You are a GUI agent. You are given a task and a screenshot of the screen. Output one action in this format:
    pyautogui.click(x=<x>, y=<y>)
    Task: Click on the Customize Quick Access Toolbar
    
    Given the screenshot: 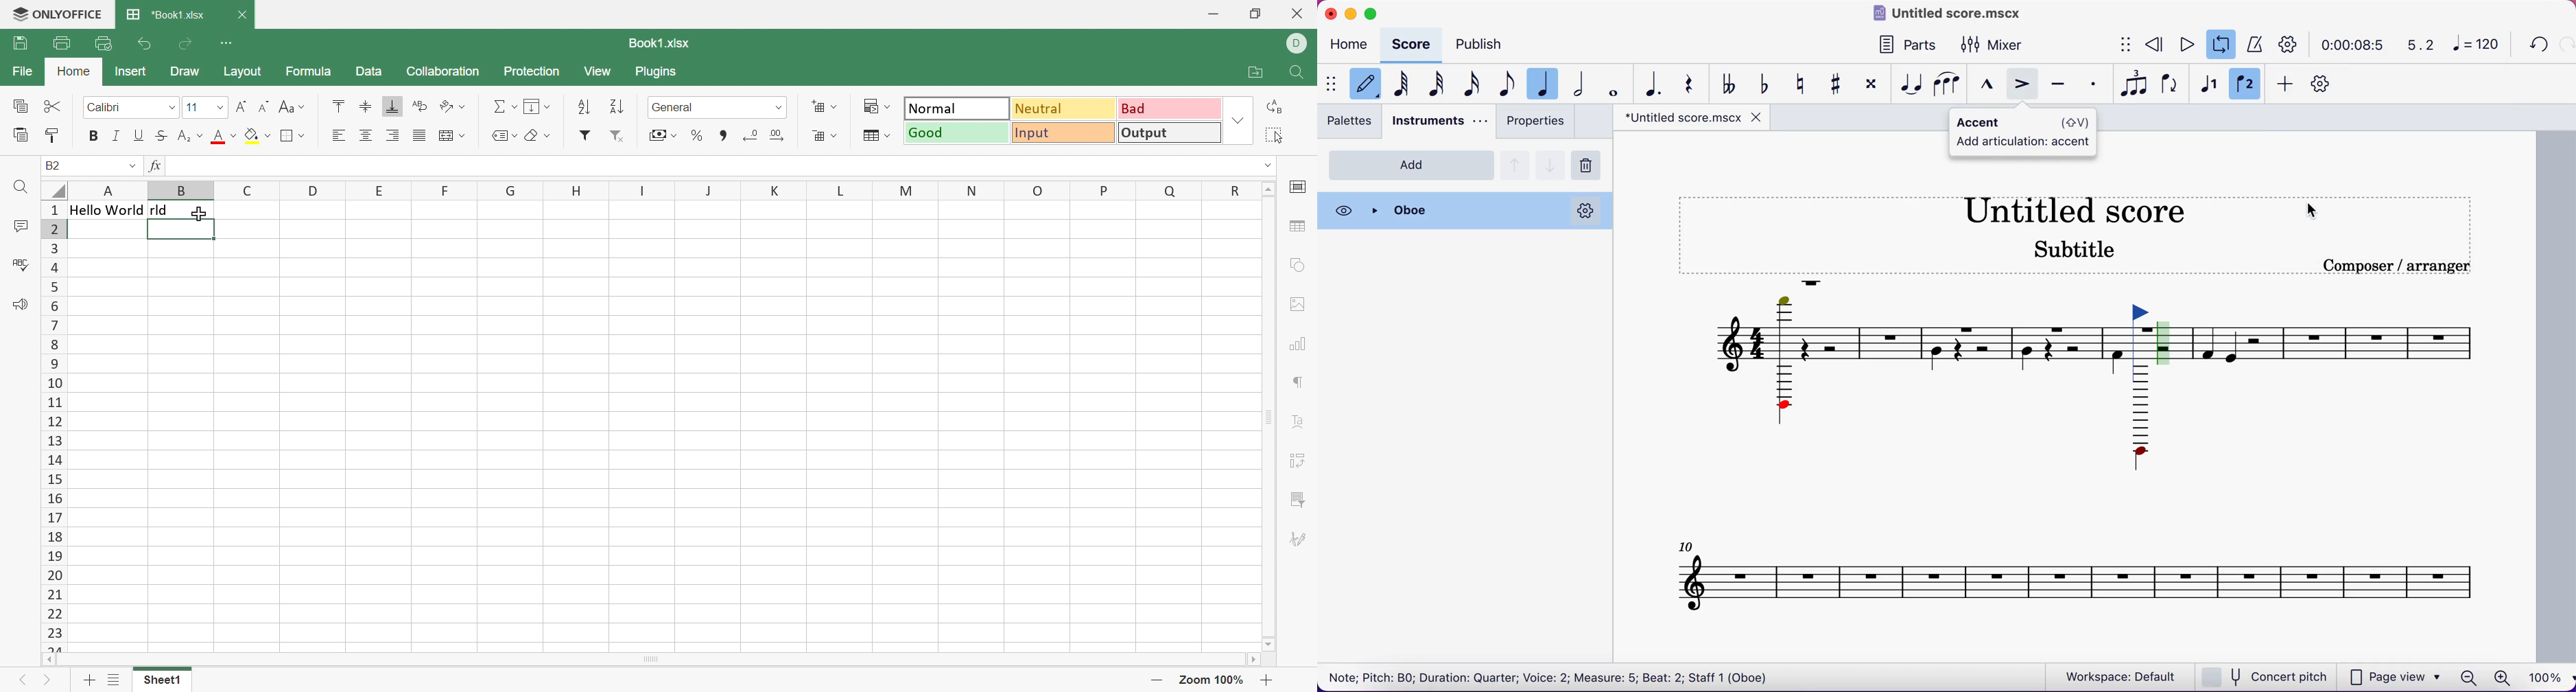 What is the action you would take?
    pyautogui.click(x=228, y=43)
    